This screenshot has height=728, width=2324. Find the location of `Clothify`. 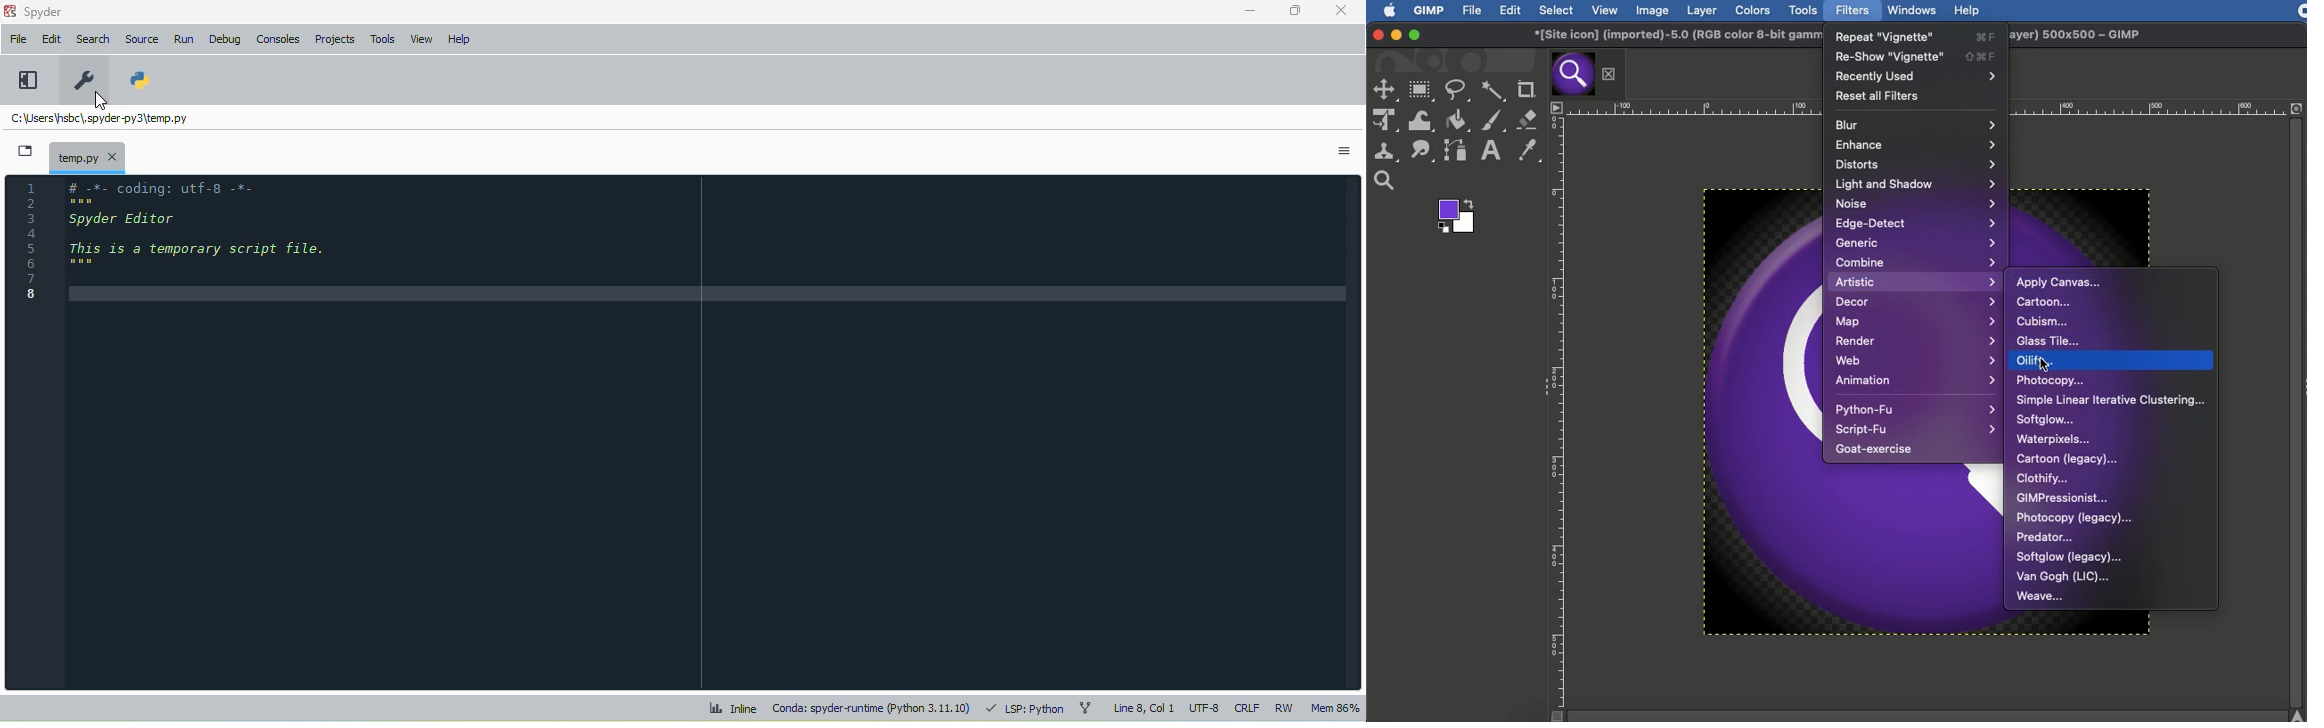

Clothify is located at coordinates (2044, 479).